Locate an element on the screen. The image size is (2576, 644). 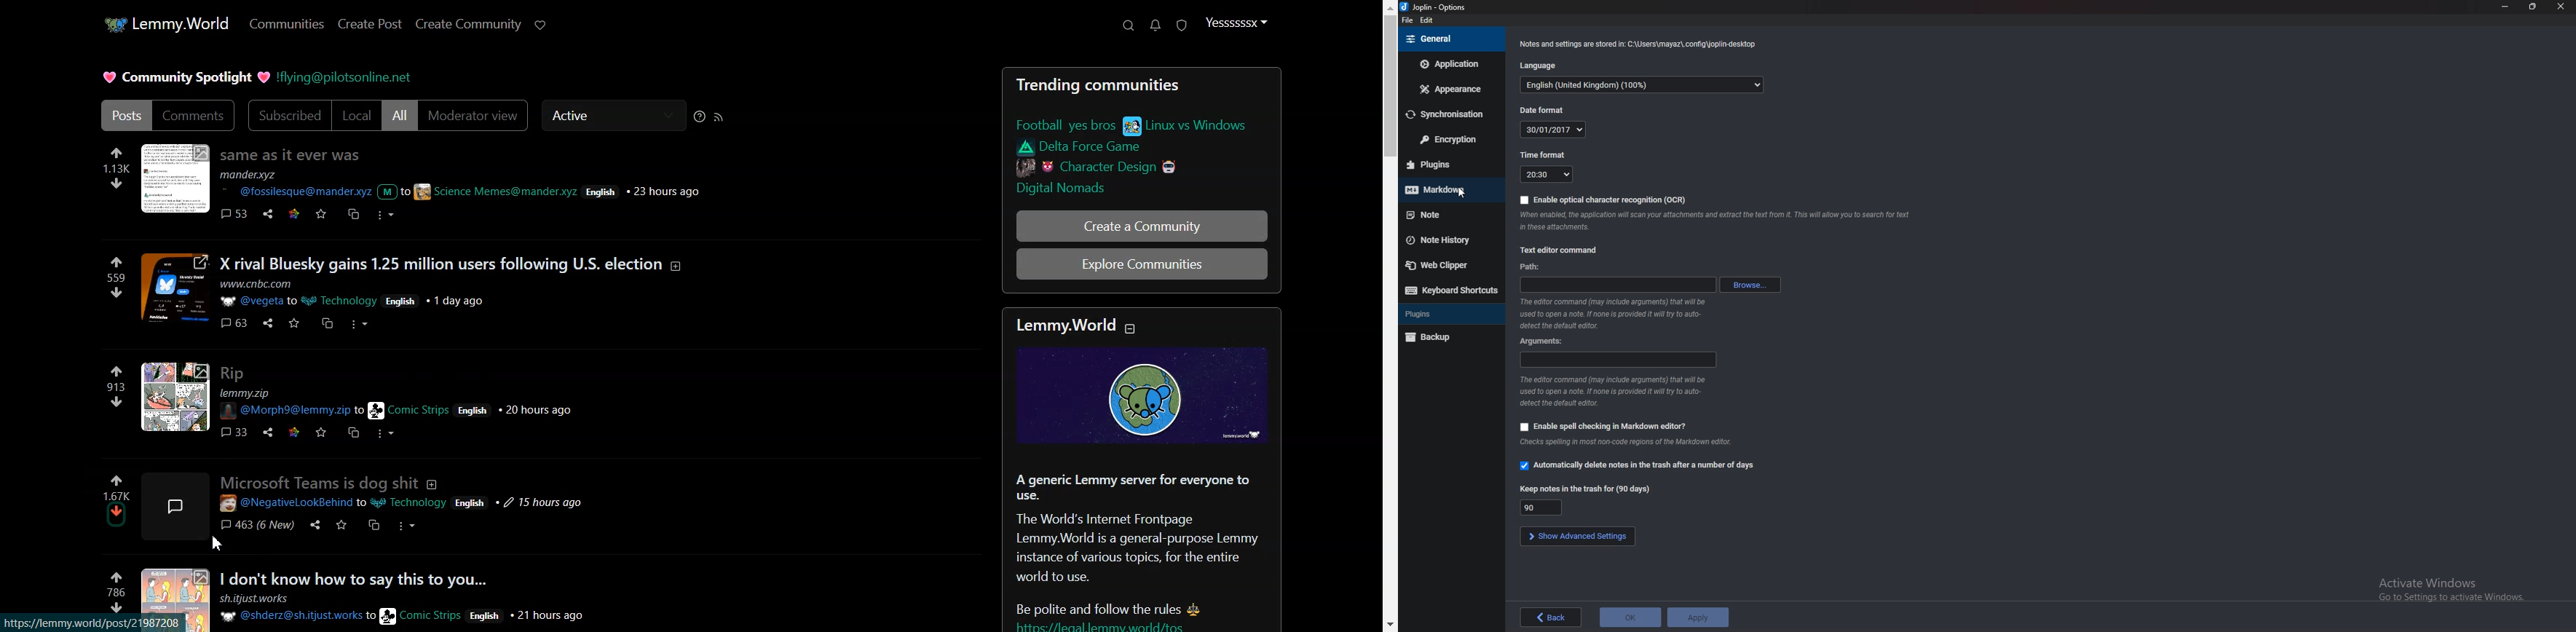
path is located at coordinates (1618, 285).